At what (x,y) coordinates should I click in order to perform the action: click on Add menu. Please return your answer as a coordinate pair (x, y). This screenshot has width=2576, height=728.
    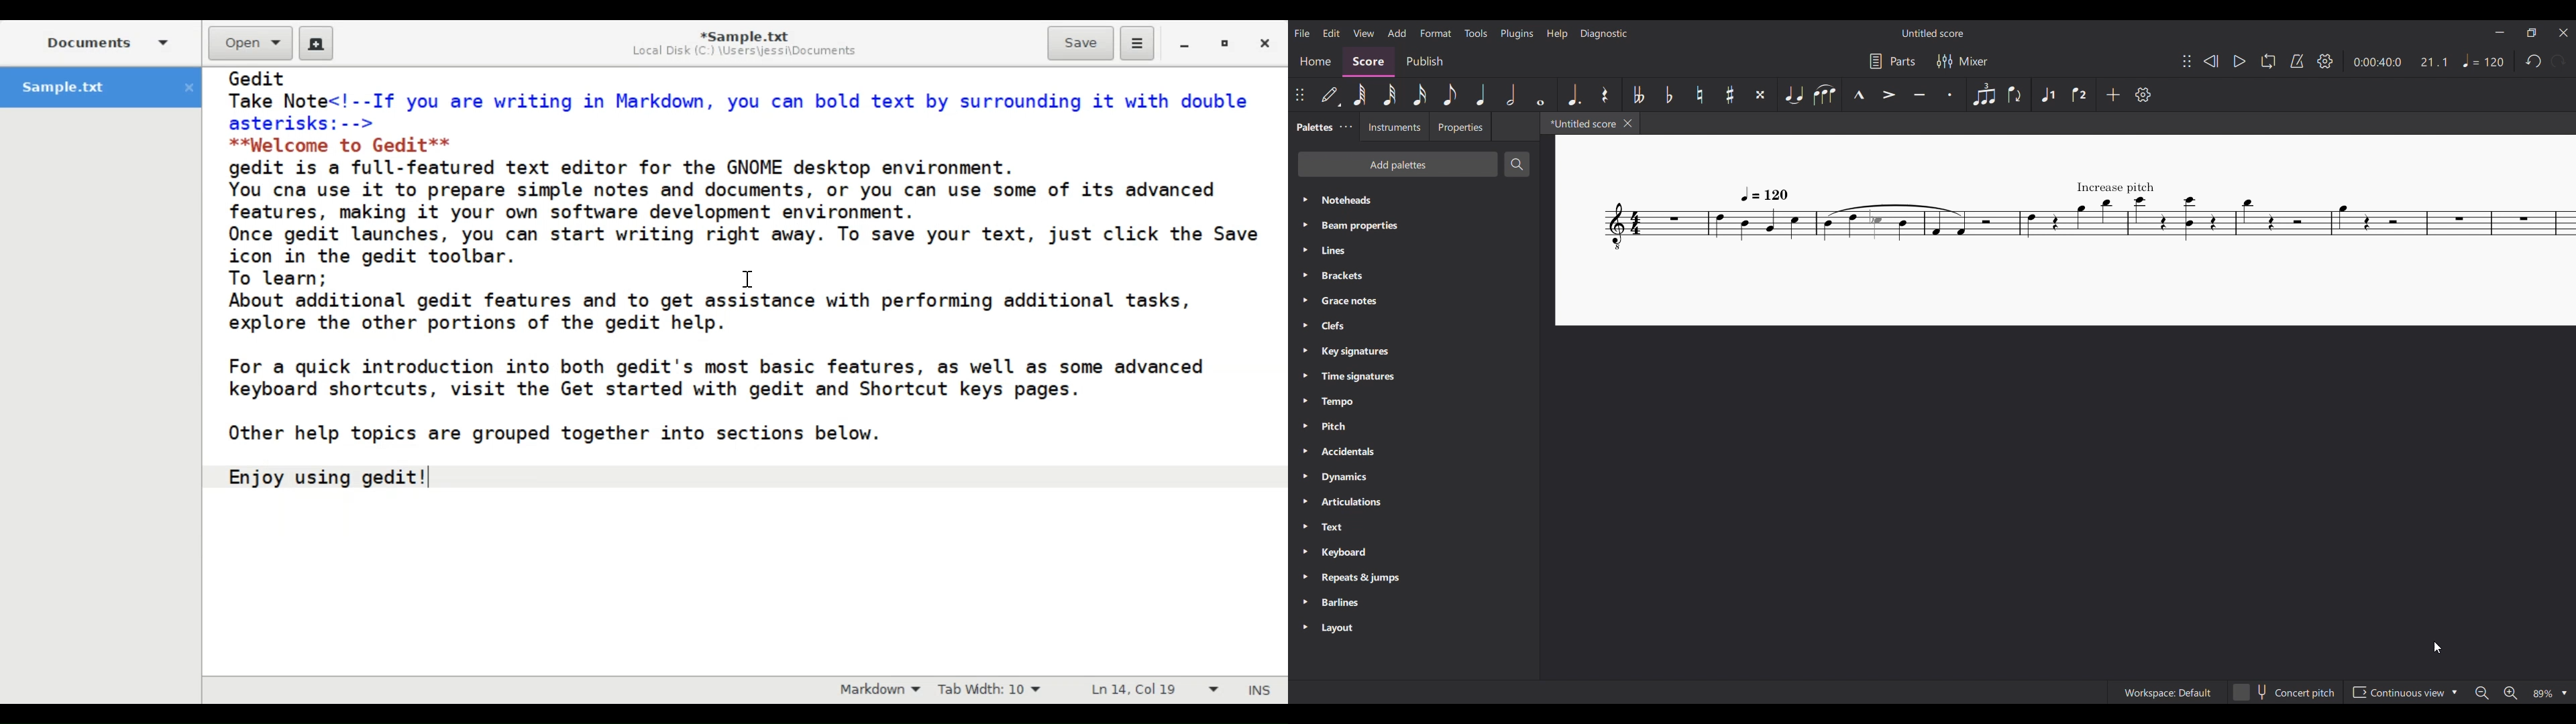
    Looking at the image, I should click on (1396, 32).